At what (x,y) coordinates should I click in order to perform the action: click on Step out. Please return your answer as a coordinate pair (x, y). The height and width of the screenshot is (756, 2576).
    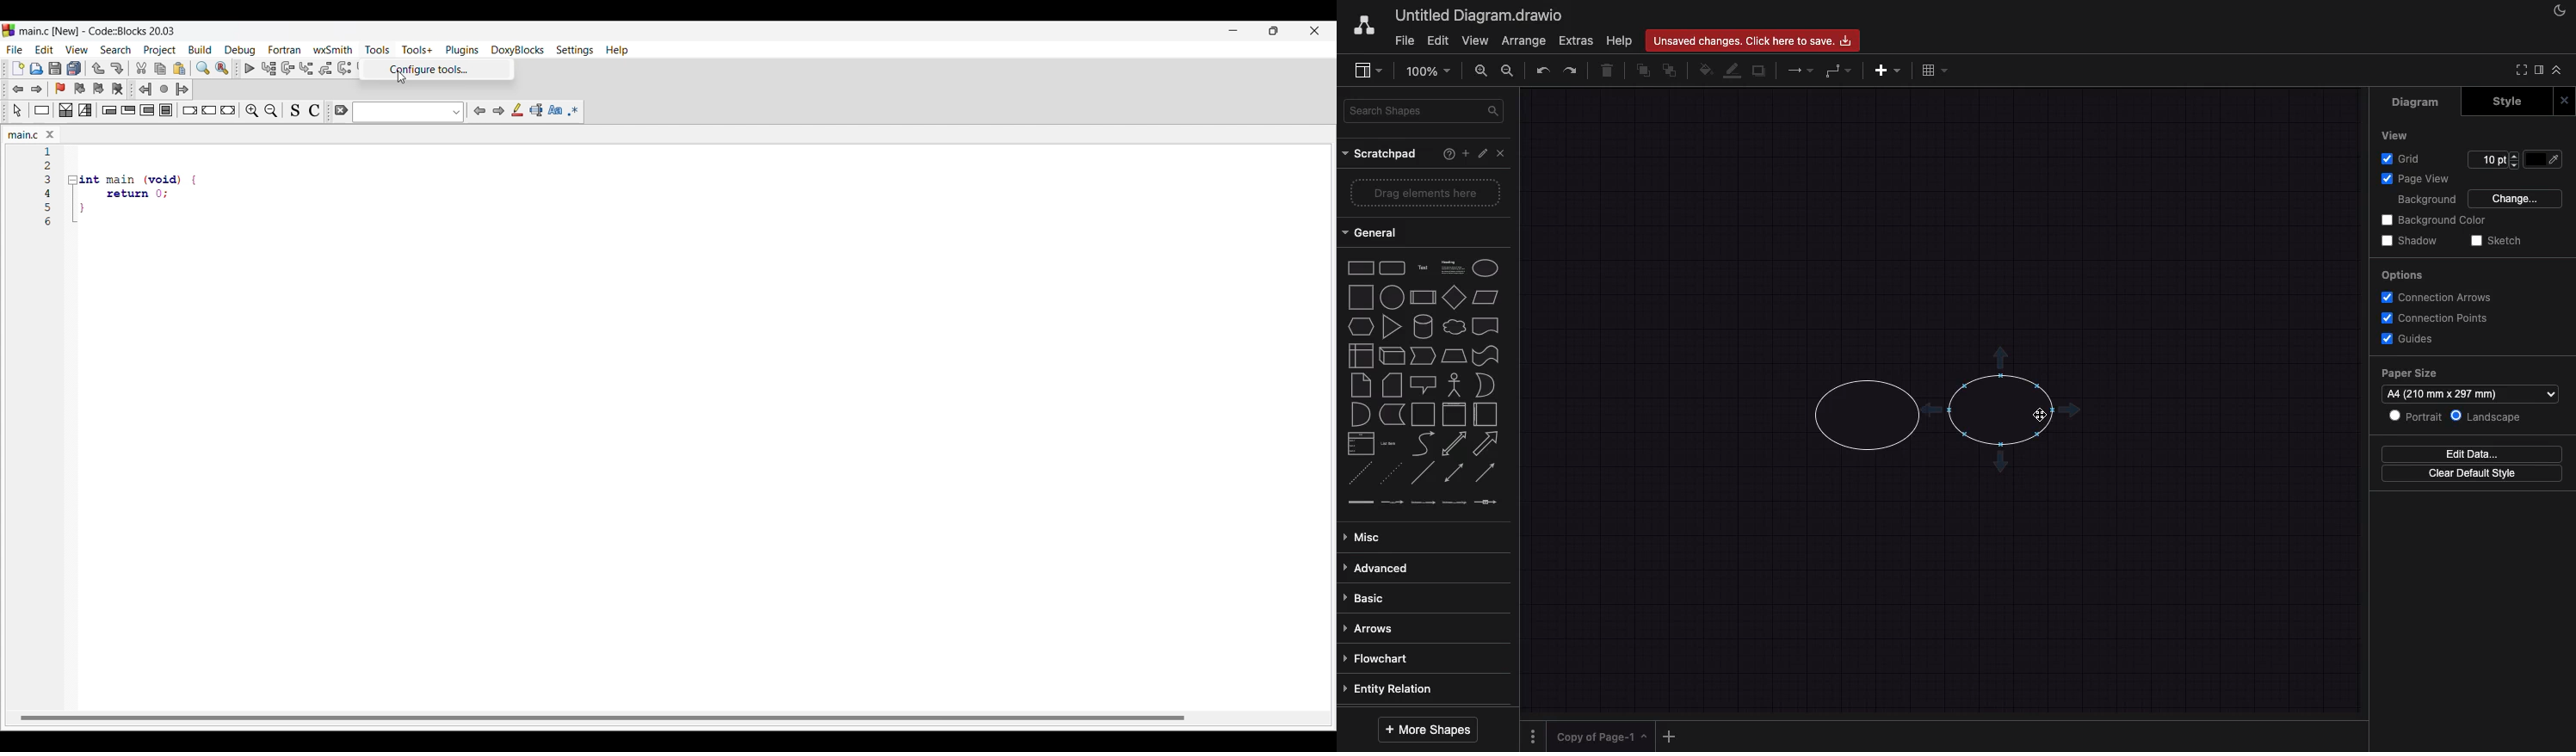
    Looking at the image, I should click on (325, 68).